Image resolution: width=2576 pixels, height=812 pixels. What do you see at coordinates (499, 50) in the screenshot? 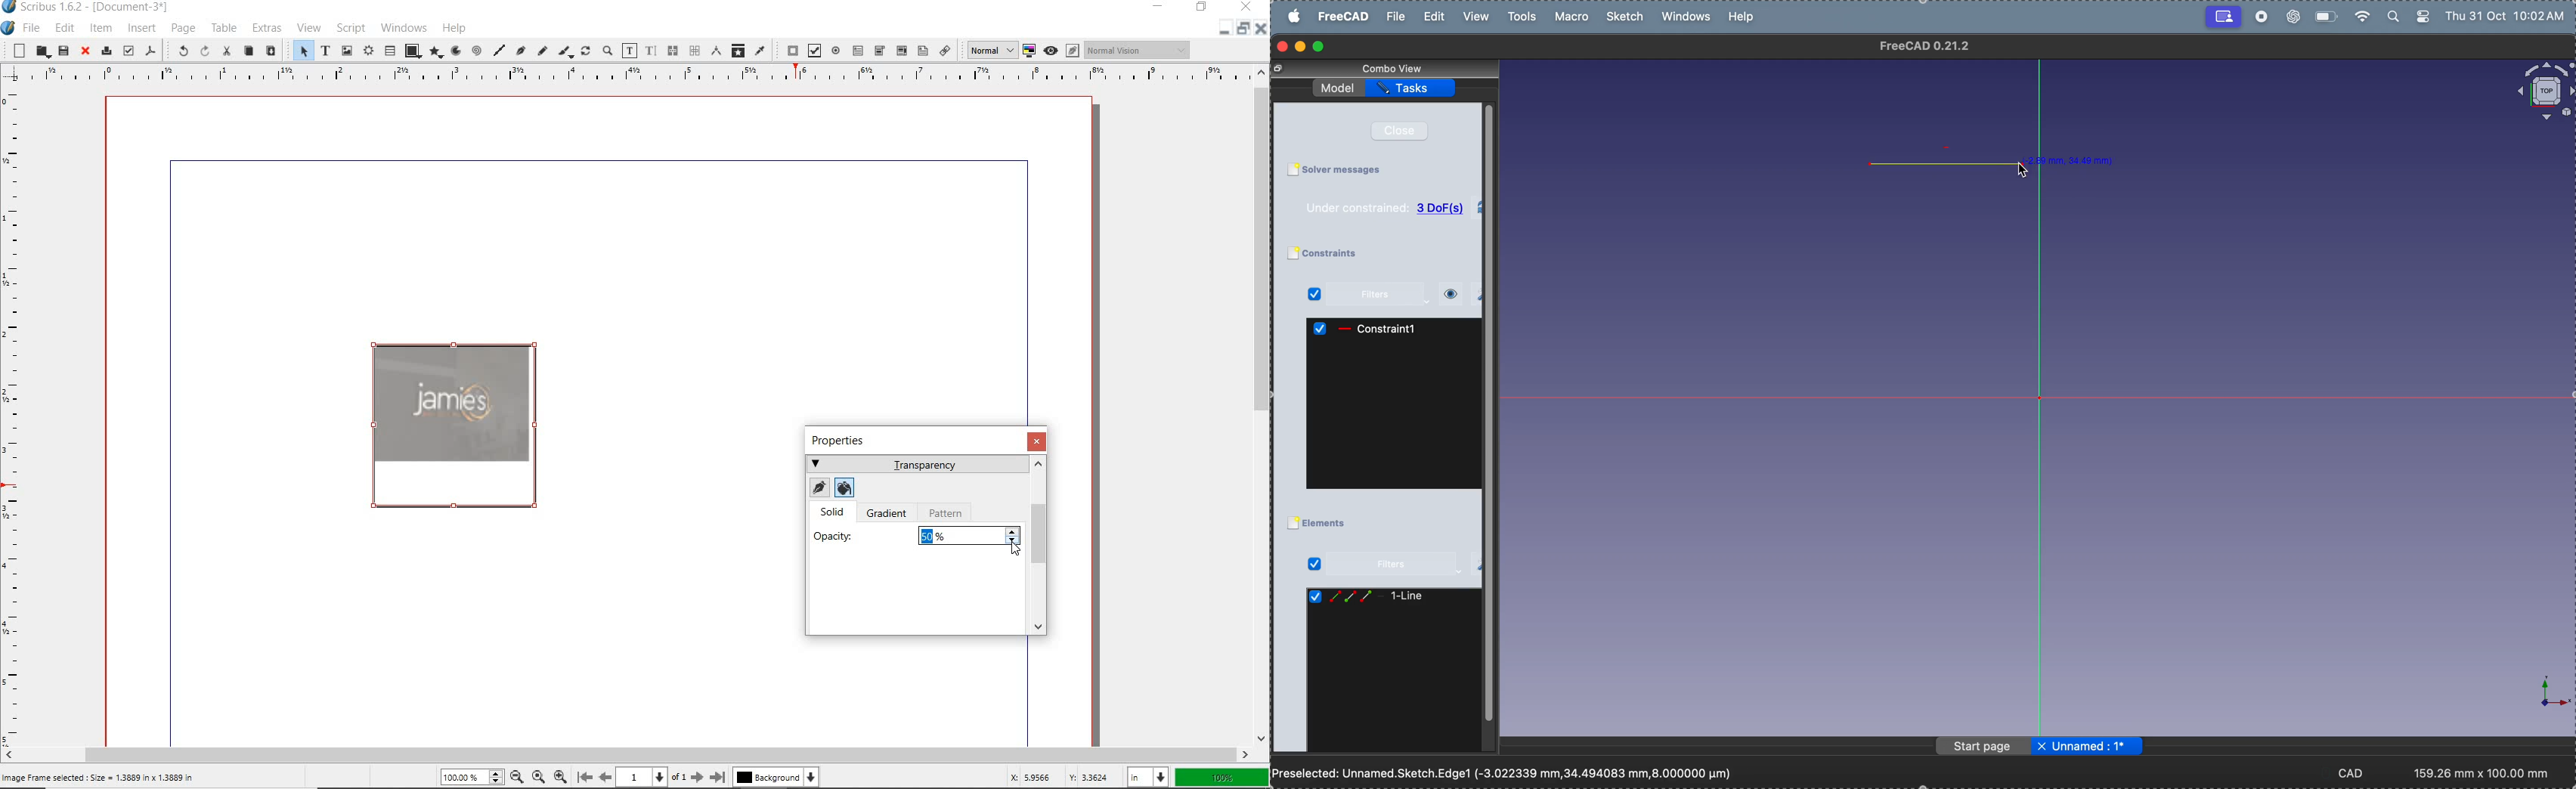
I see `line` at bounding box center [499, 50].